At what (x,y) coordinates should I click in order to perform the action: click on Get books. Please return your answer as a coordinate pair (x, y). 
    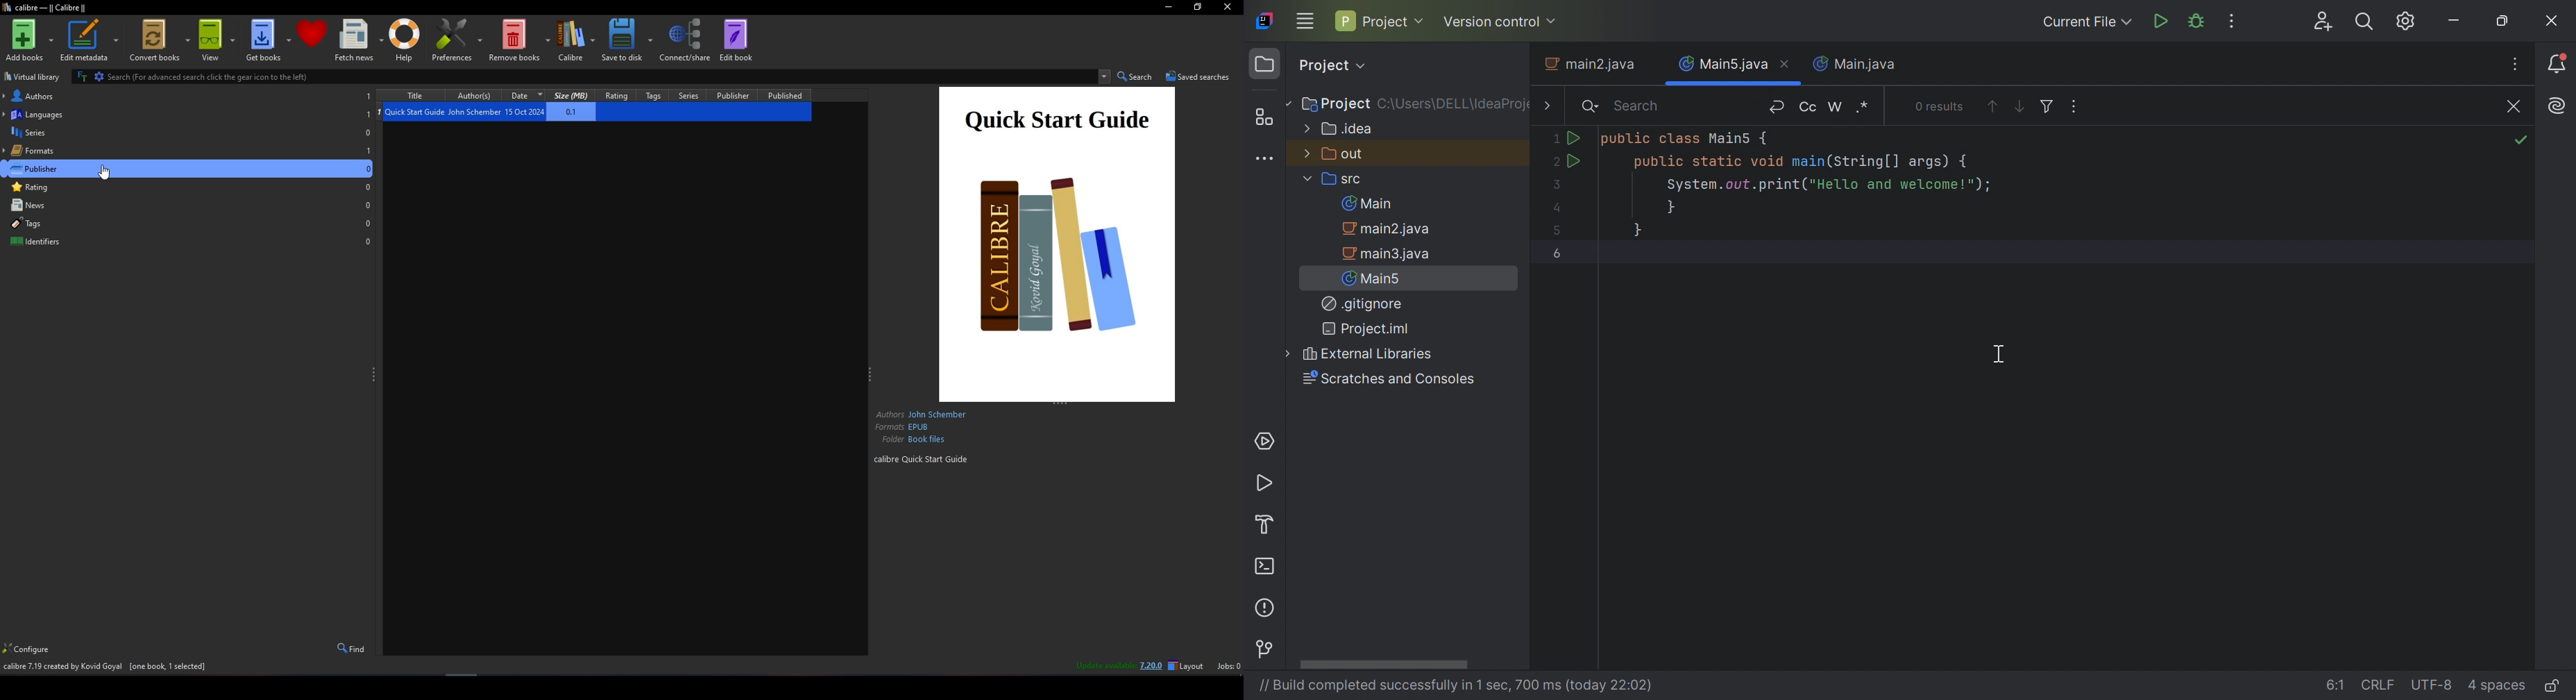
    Looking at the image, I should click on (268, 40).